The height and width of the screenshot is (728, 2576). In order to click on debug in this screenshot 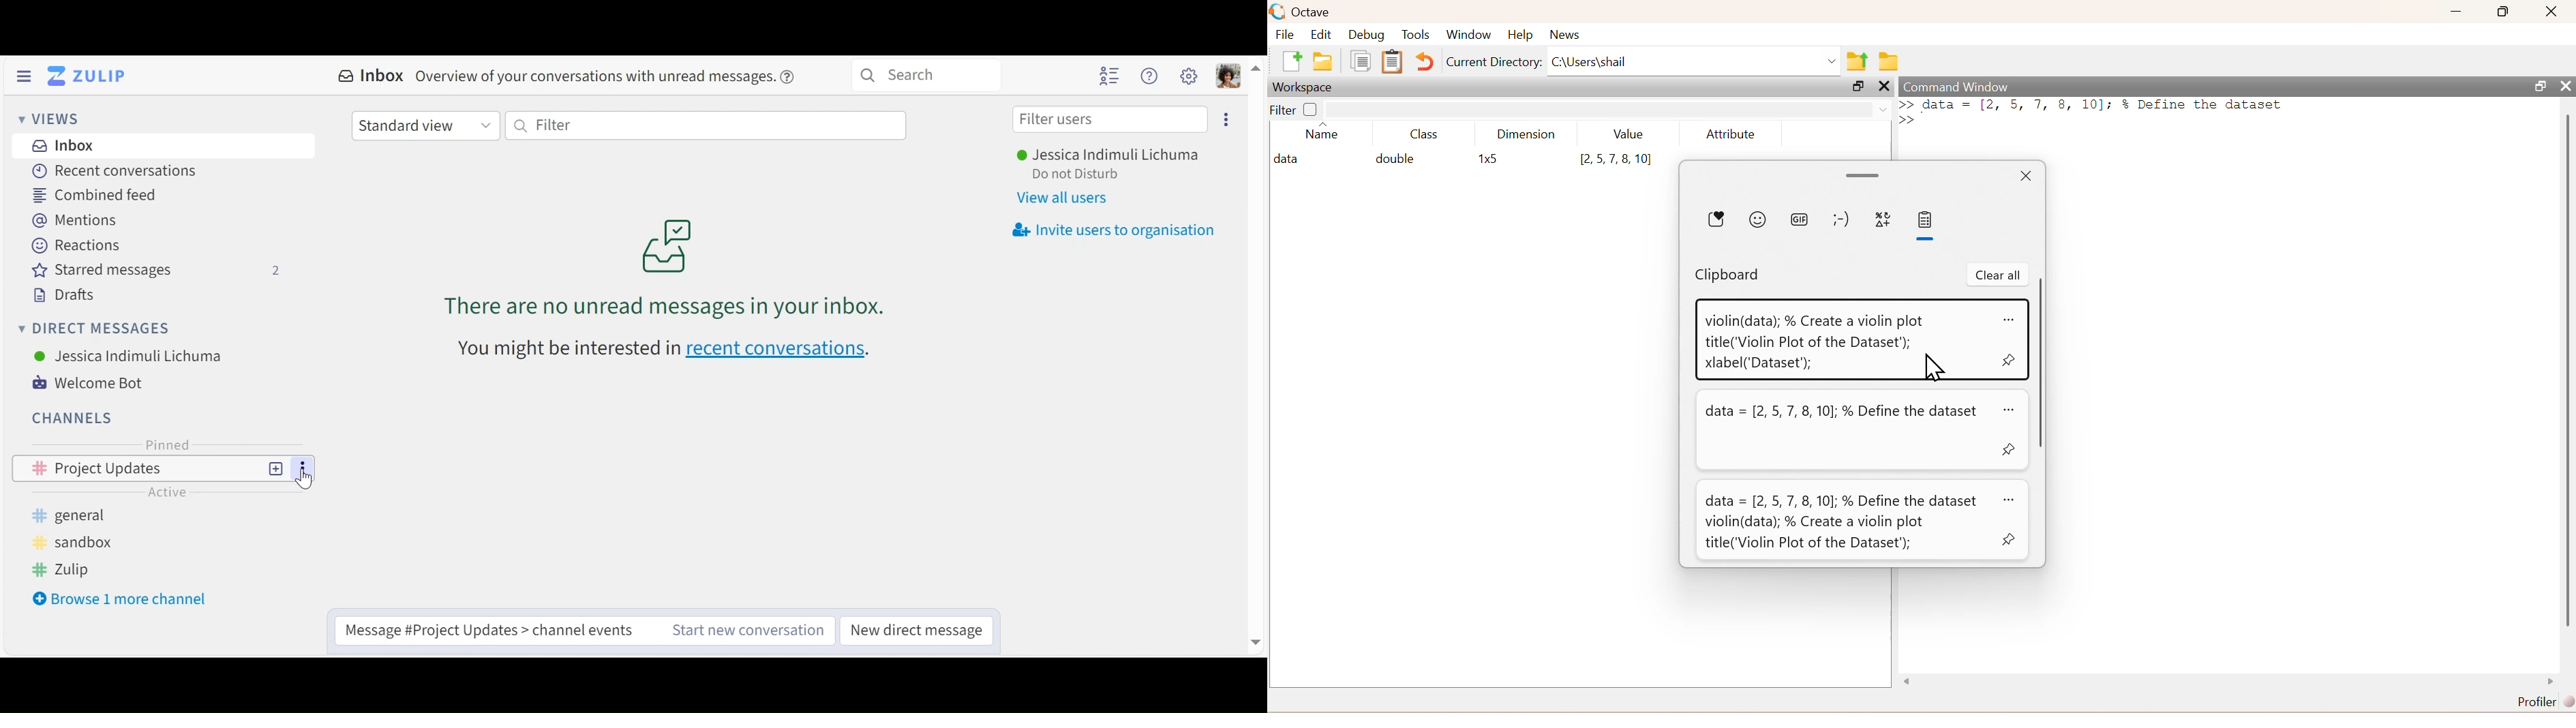, I will do `click(1367, 35)`.